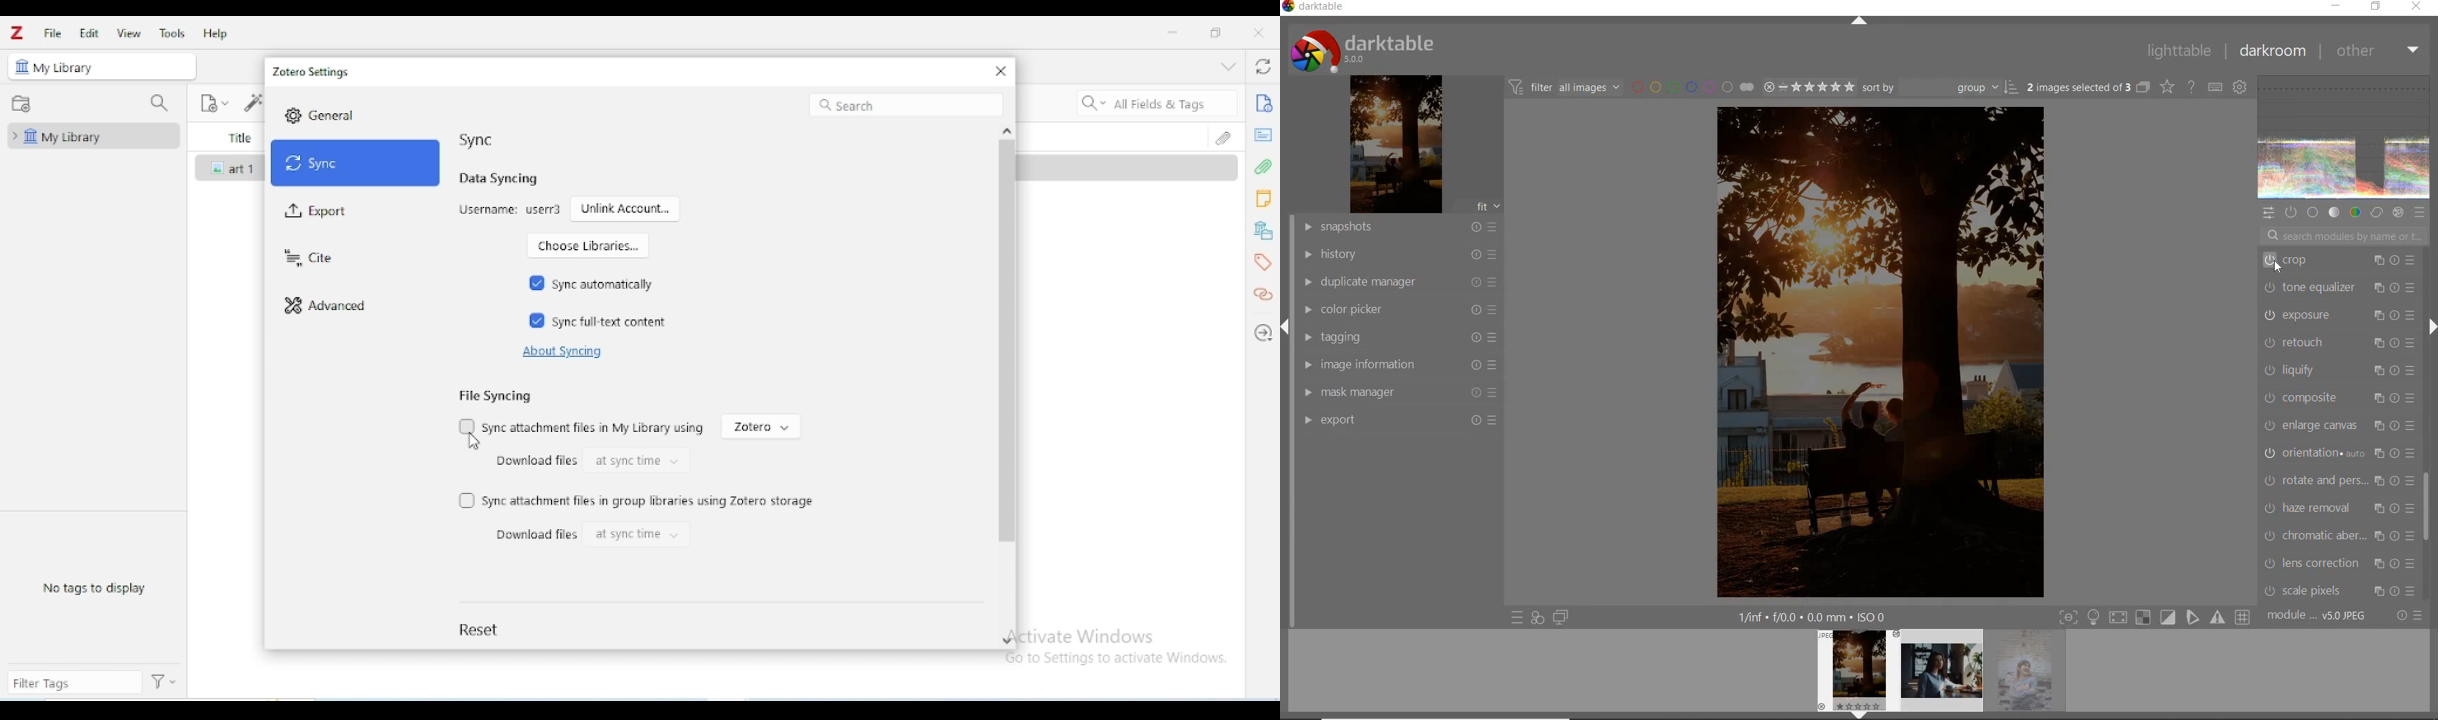 This screenshot has height=728, width=2464. Describe the element at coordinates (637, 460) in the screenshot. I see `at sync time` at that location.